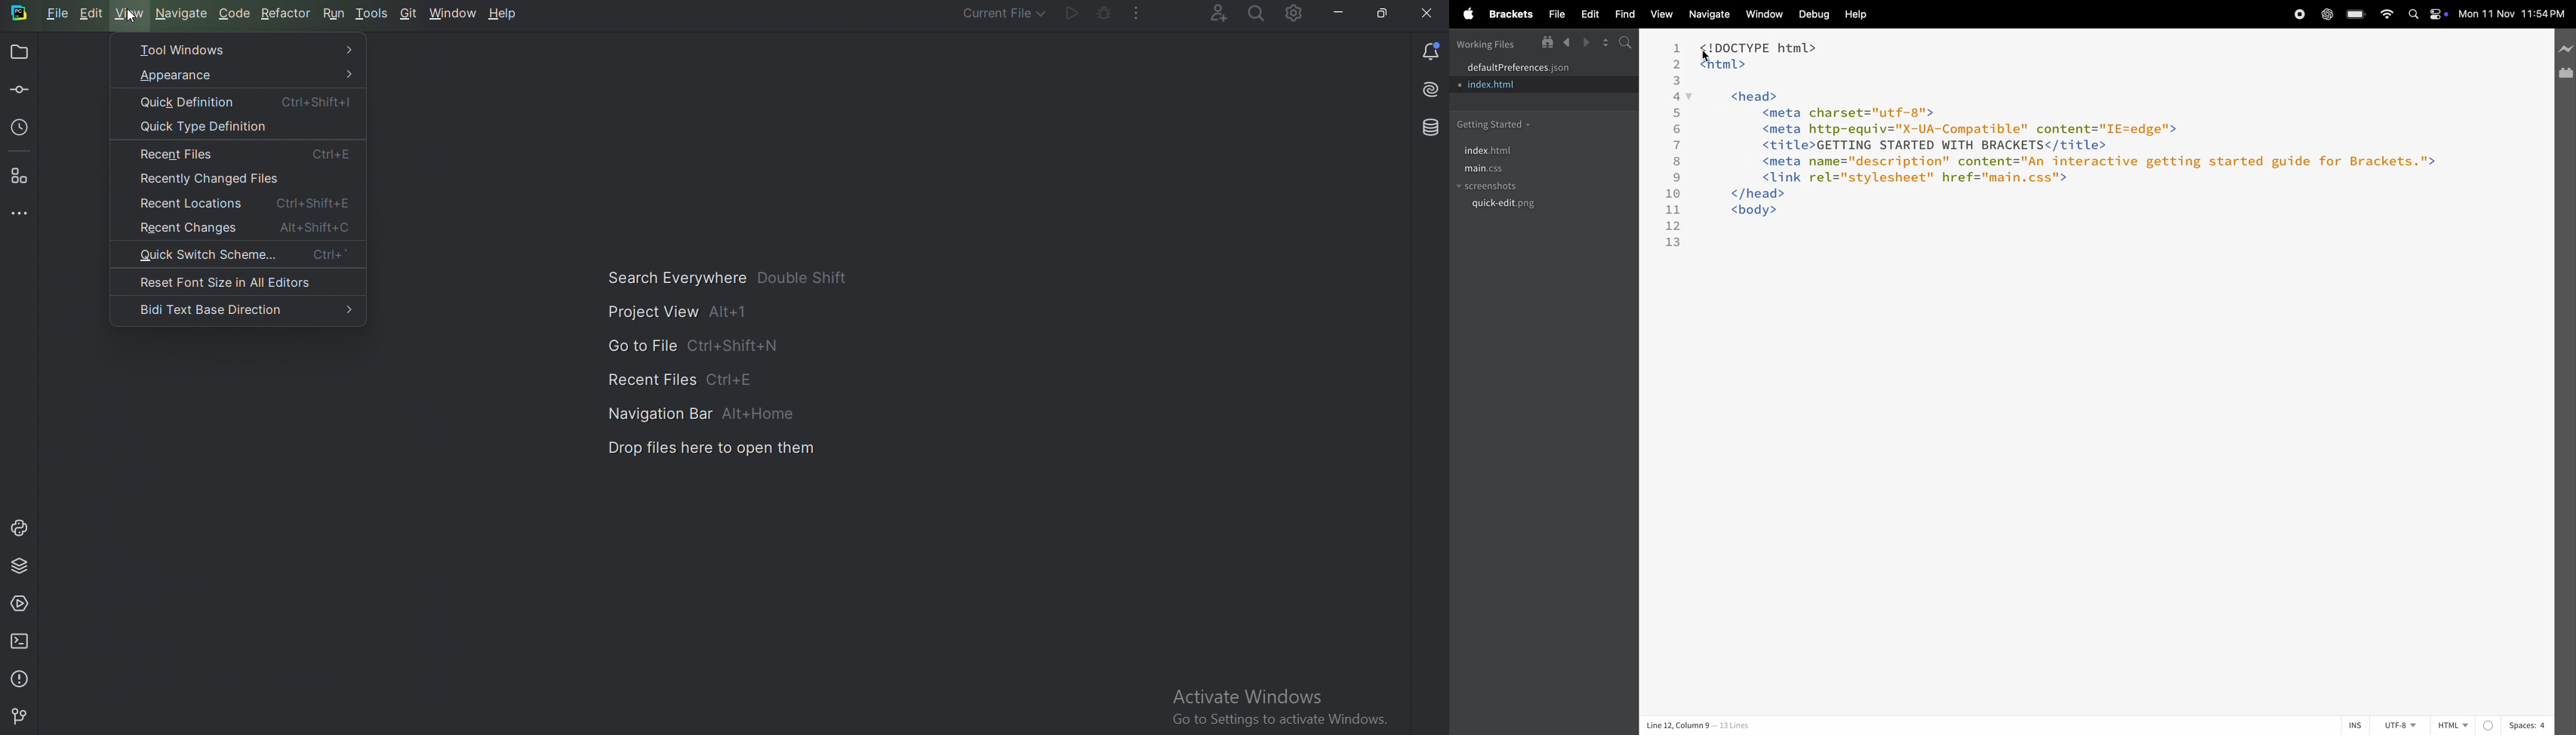 This screenshot has height=756, width=2576. What do you see at coordinates (688, 344) in the screenshot?
I see `Go to file` at bounding box center [688, 344].